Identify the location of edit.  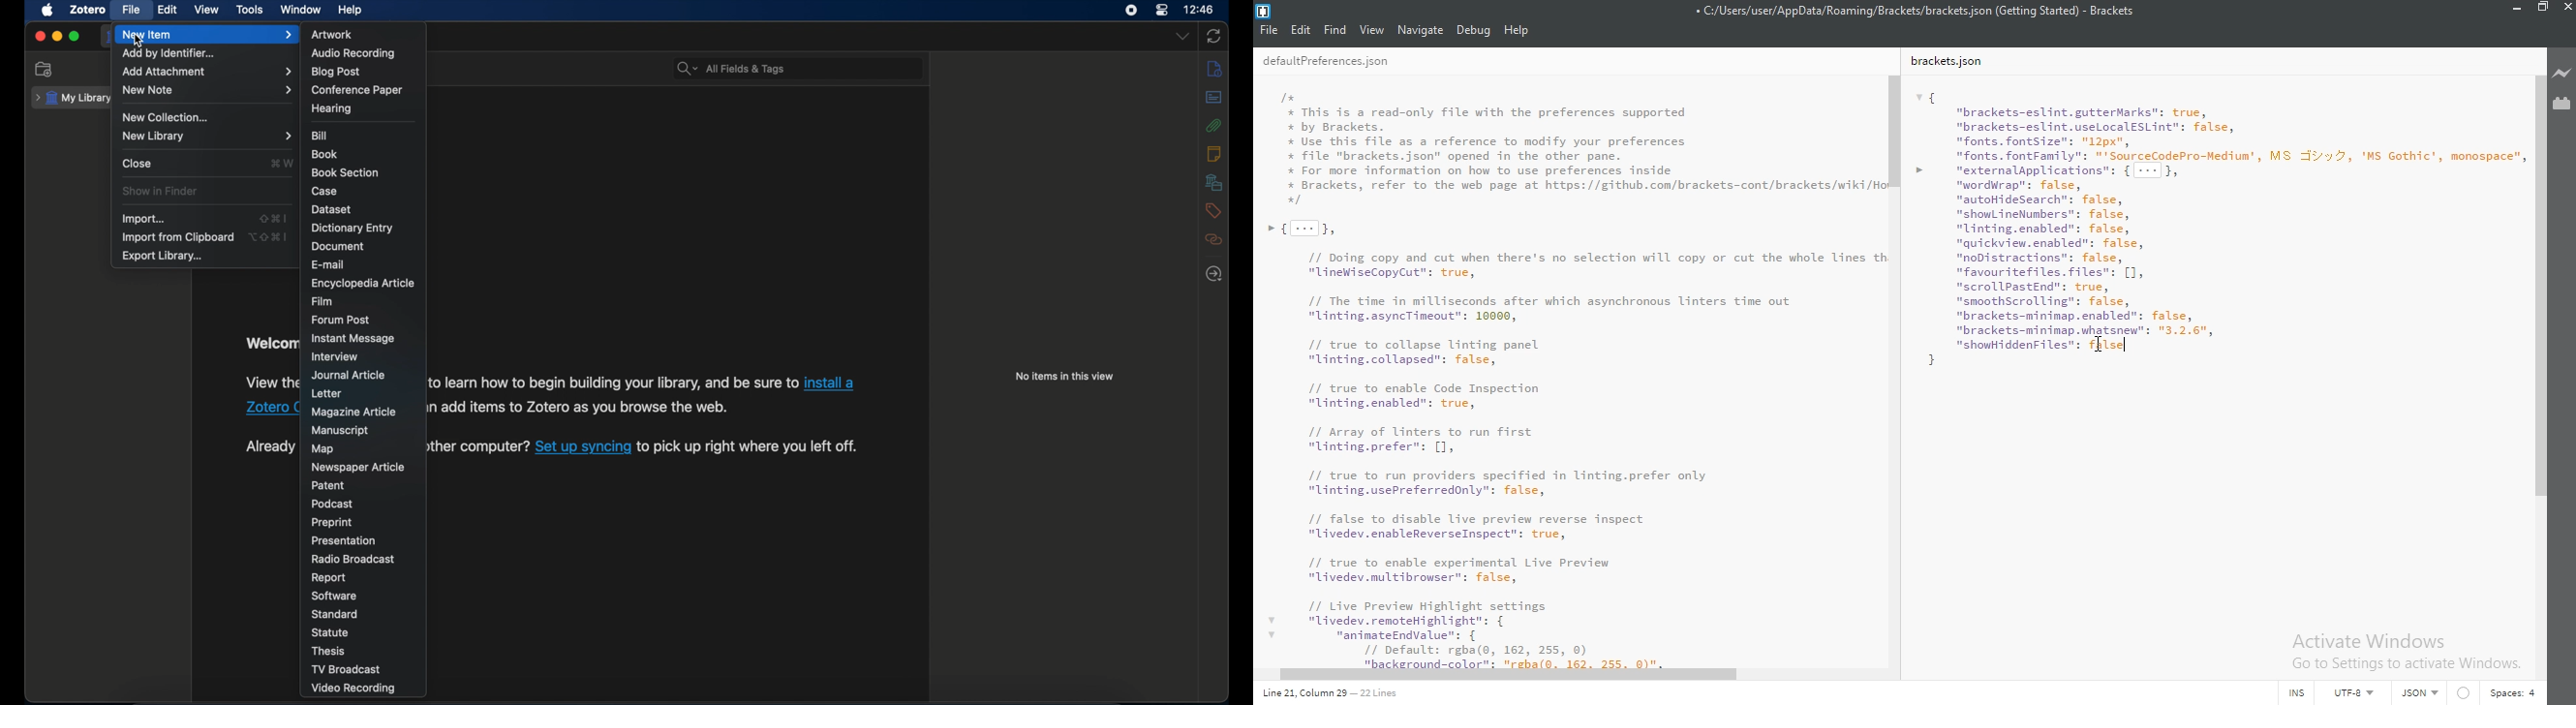
(168, 10).